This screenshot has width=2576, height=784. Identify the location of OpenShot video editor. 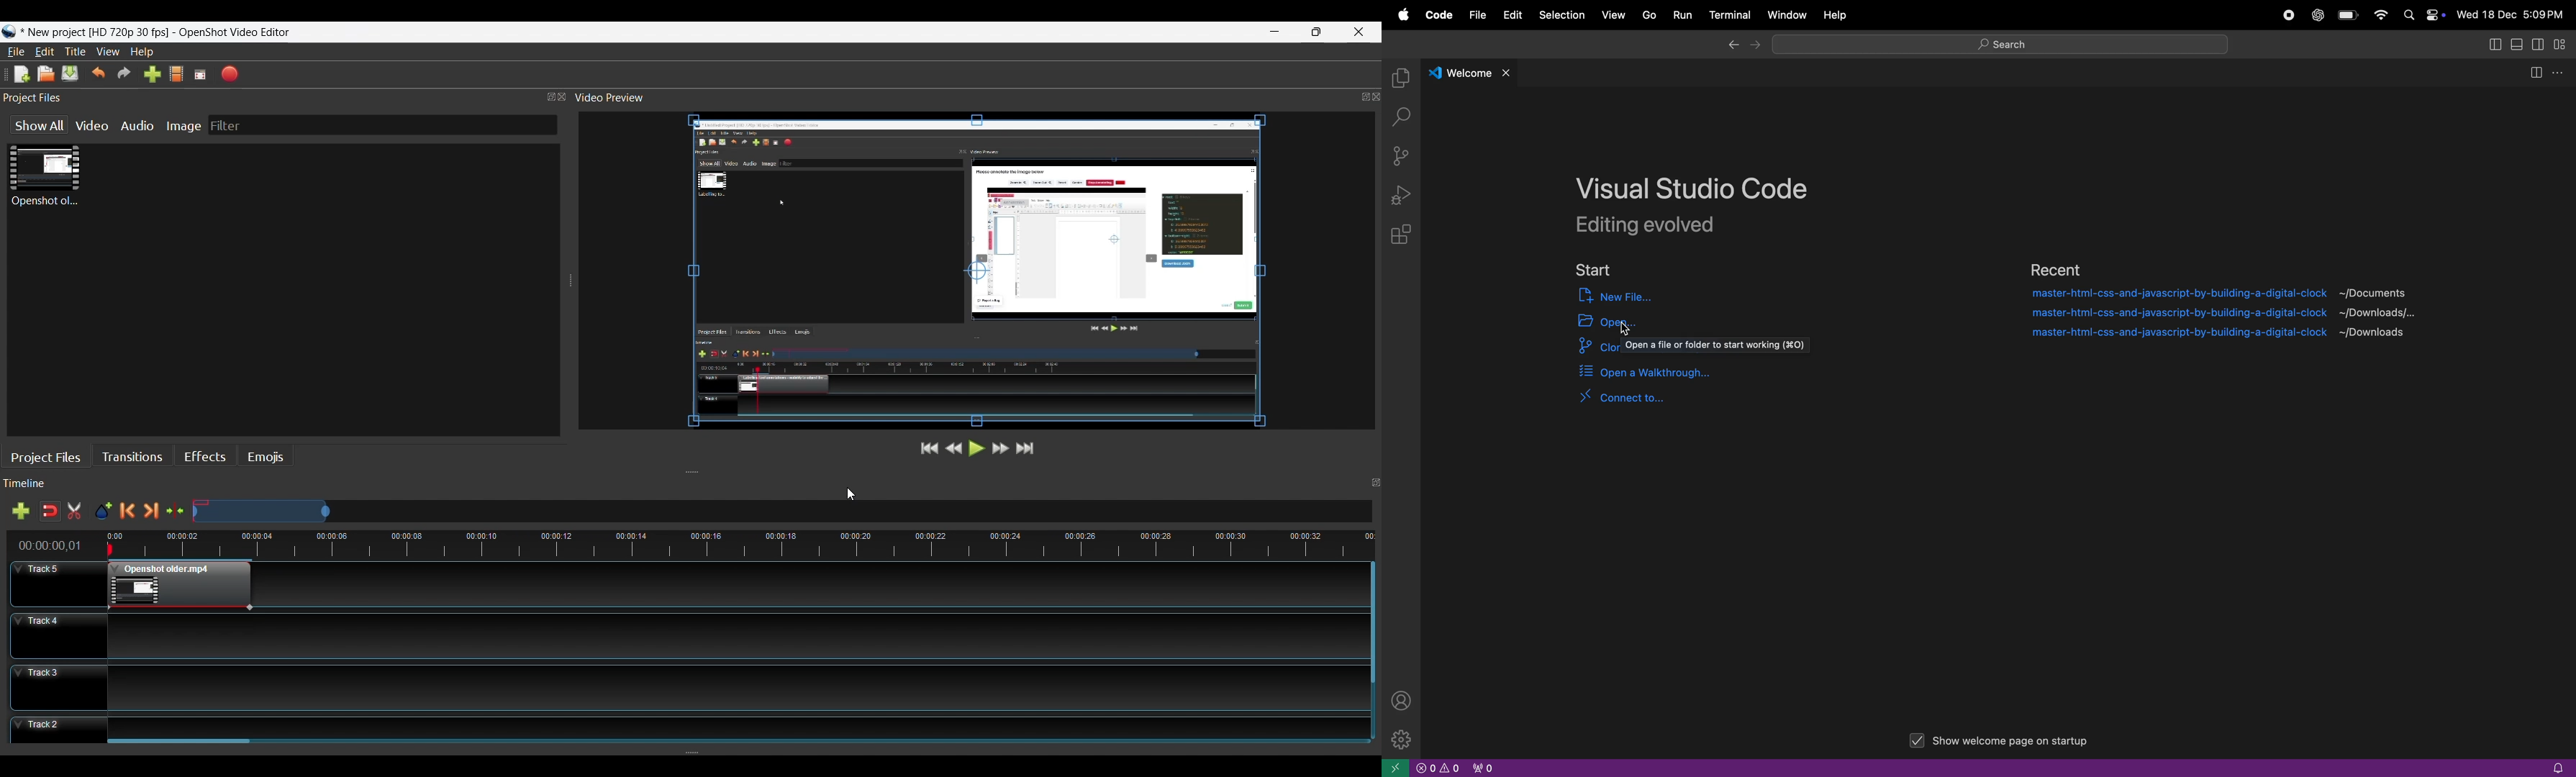
(240, 32).